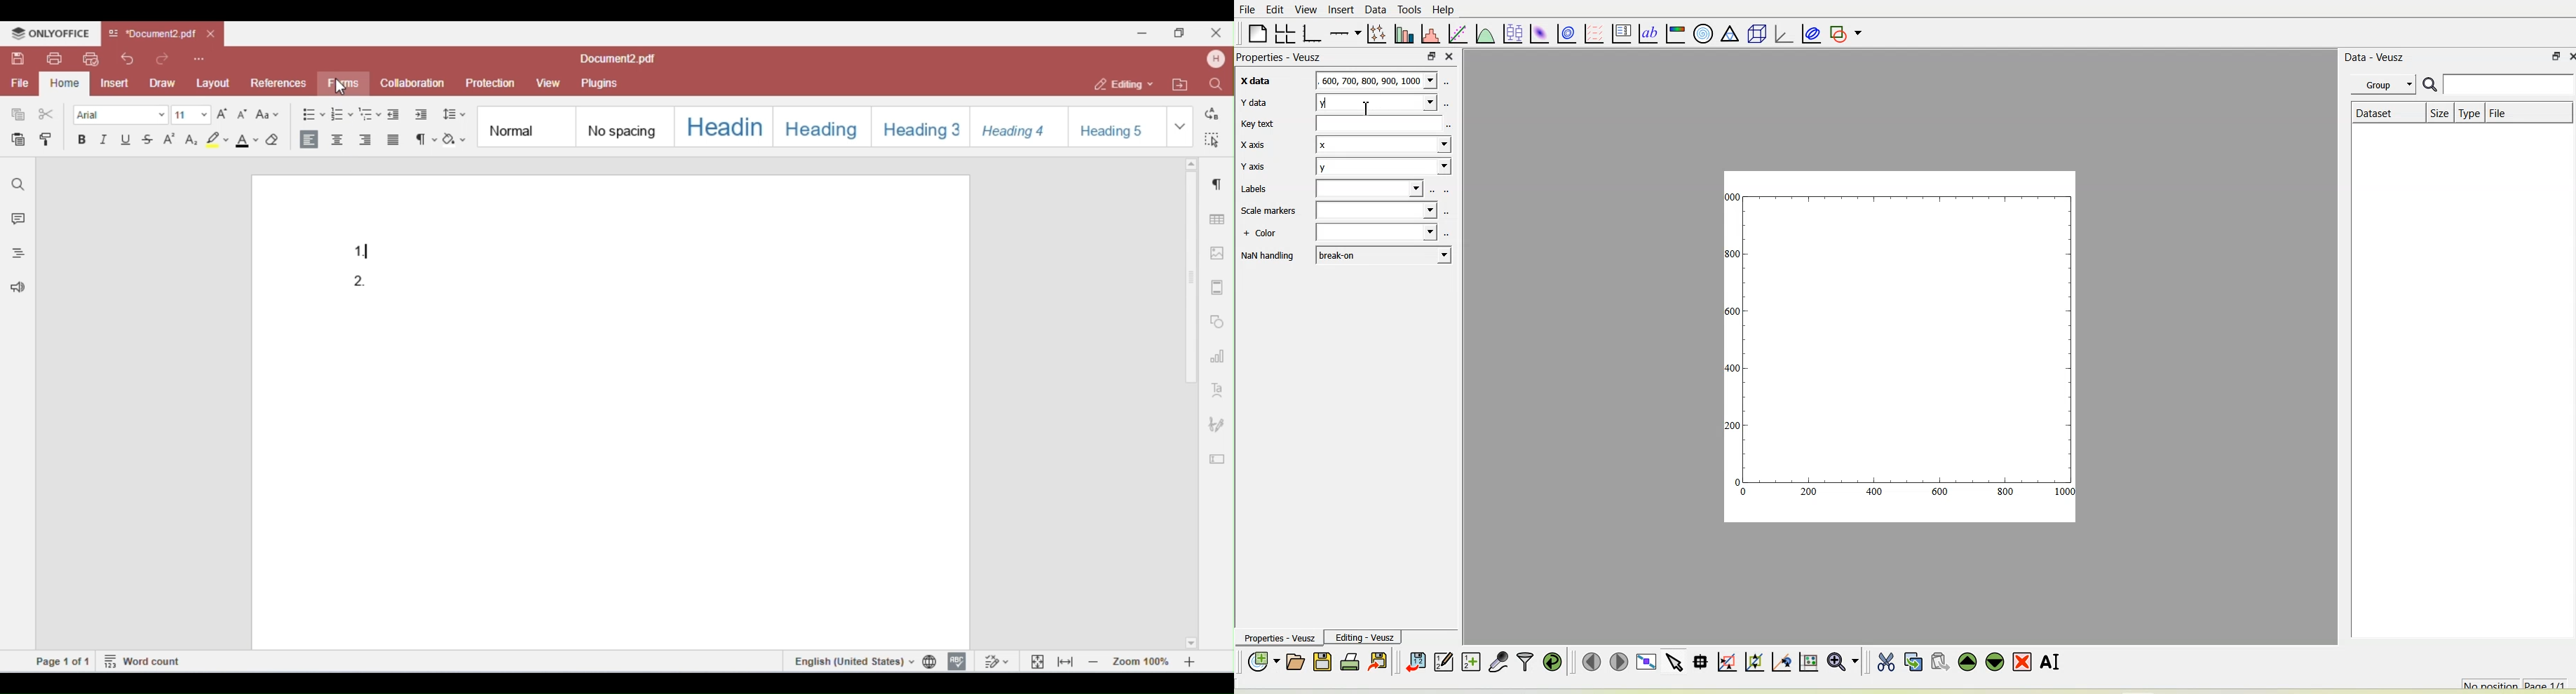 Image resolution: width=2576 pixels, height=700 pixels. Describe the element at coordinates (1258, 34) in the screenshot. I see `Blank page` at that location.